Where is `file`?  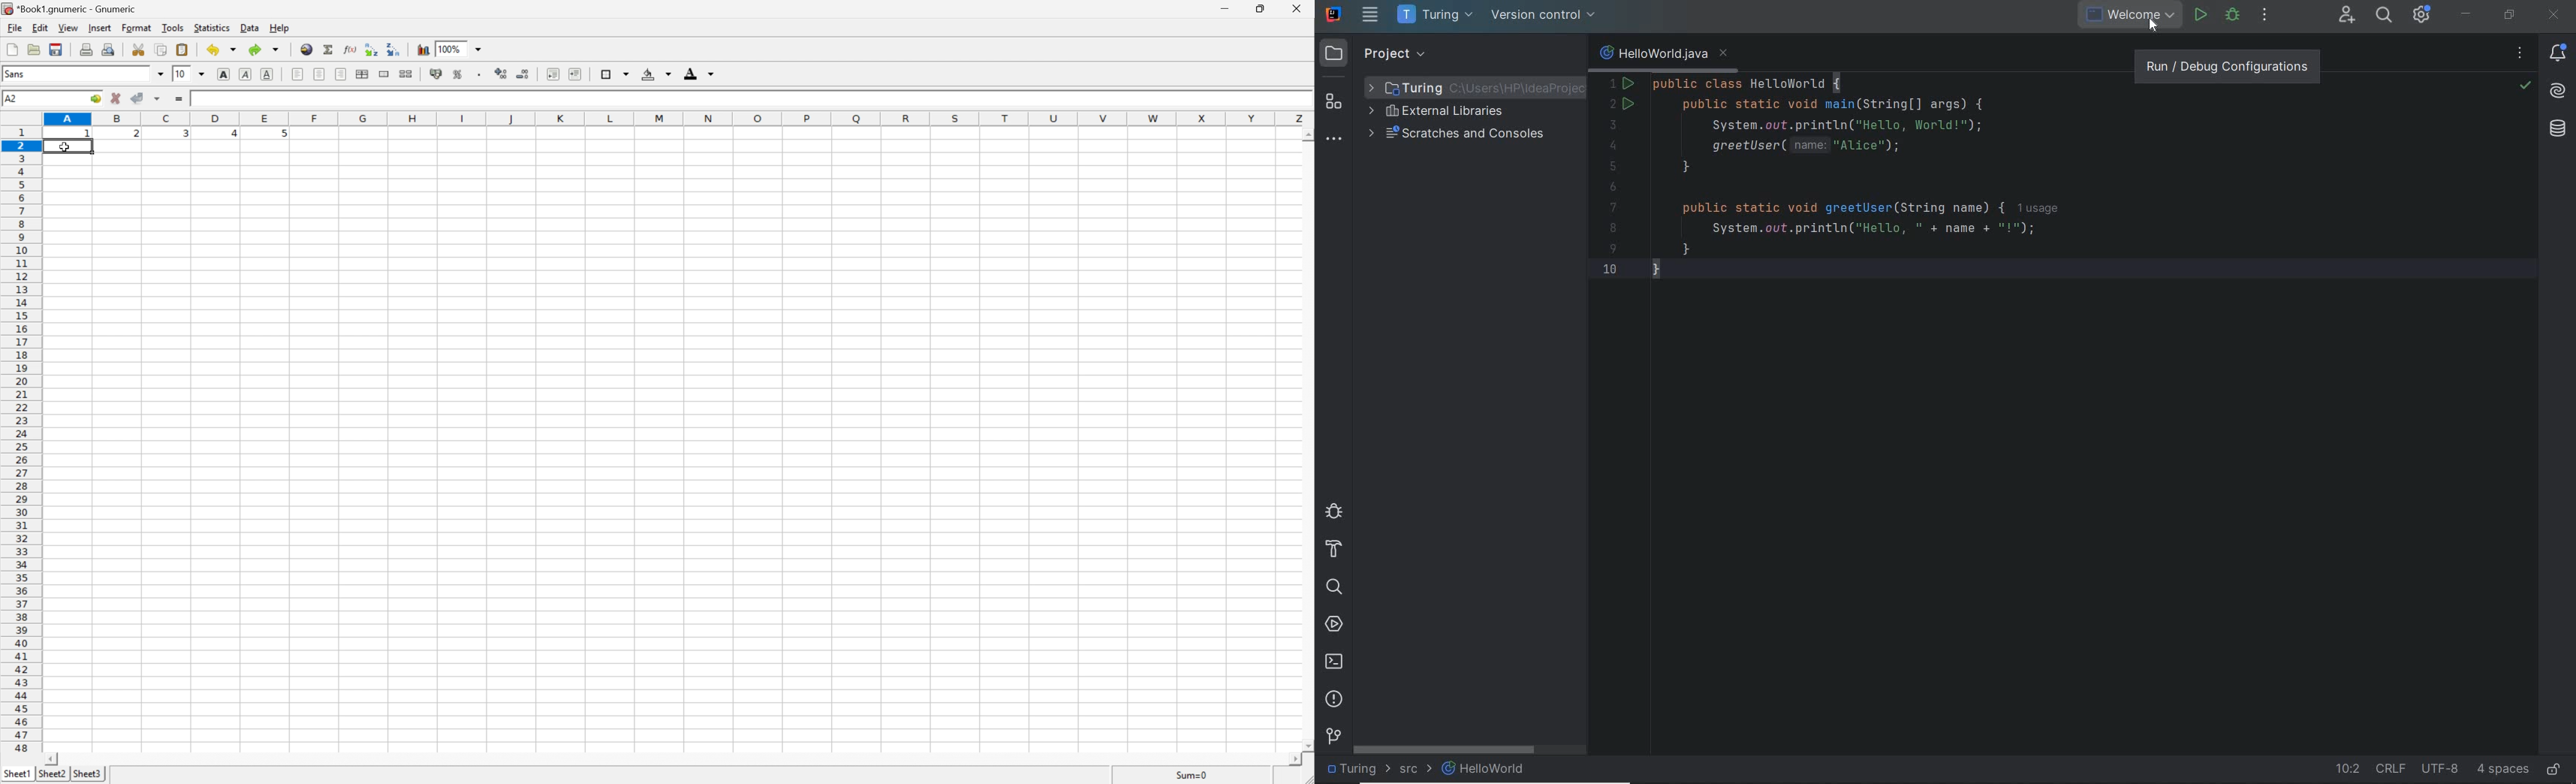 file is located at coordinates (11, 27).